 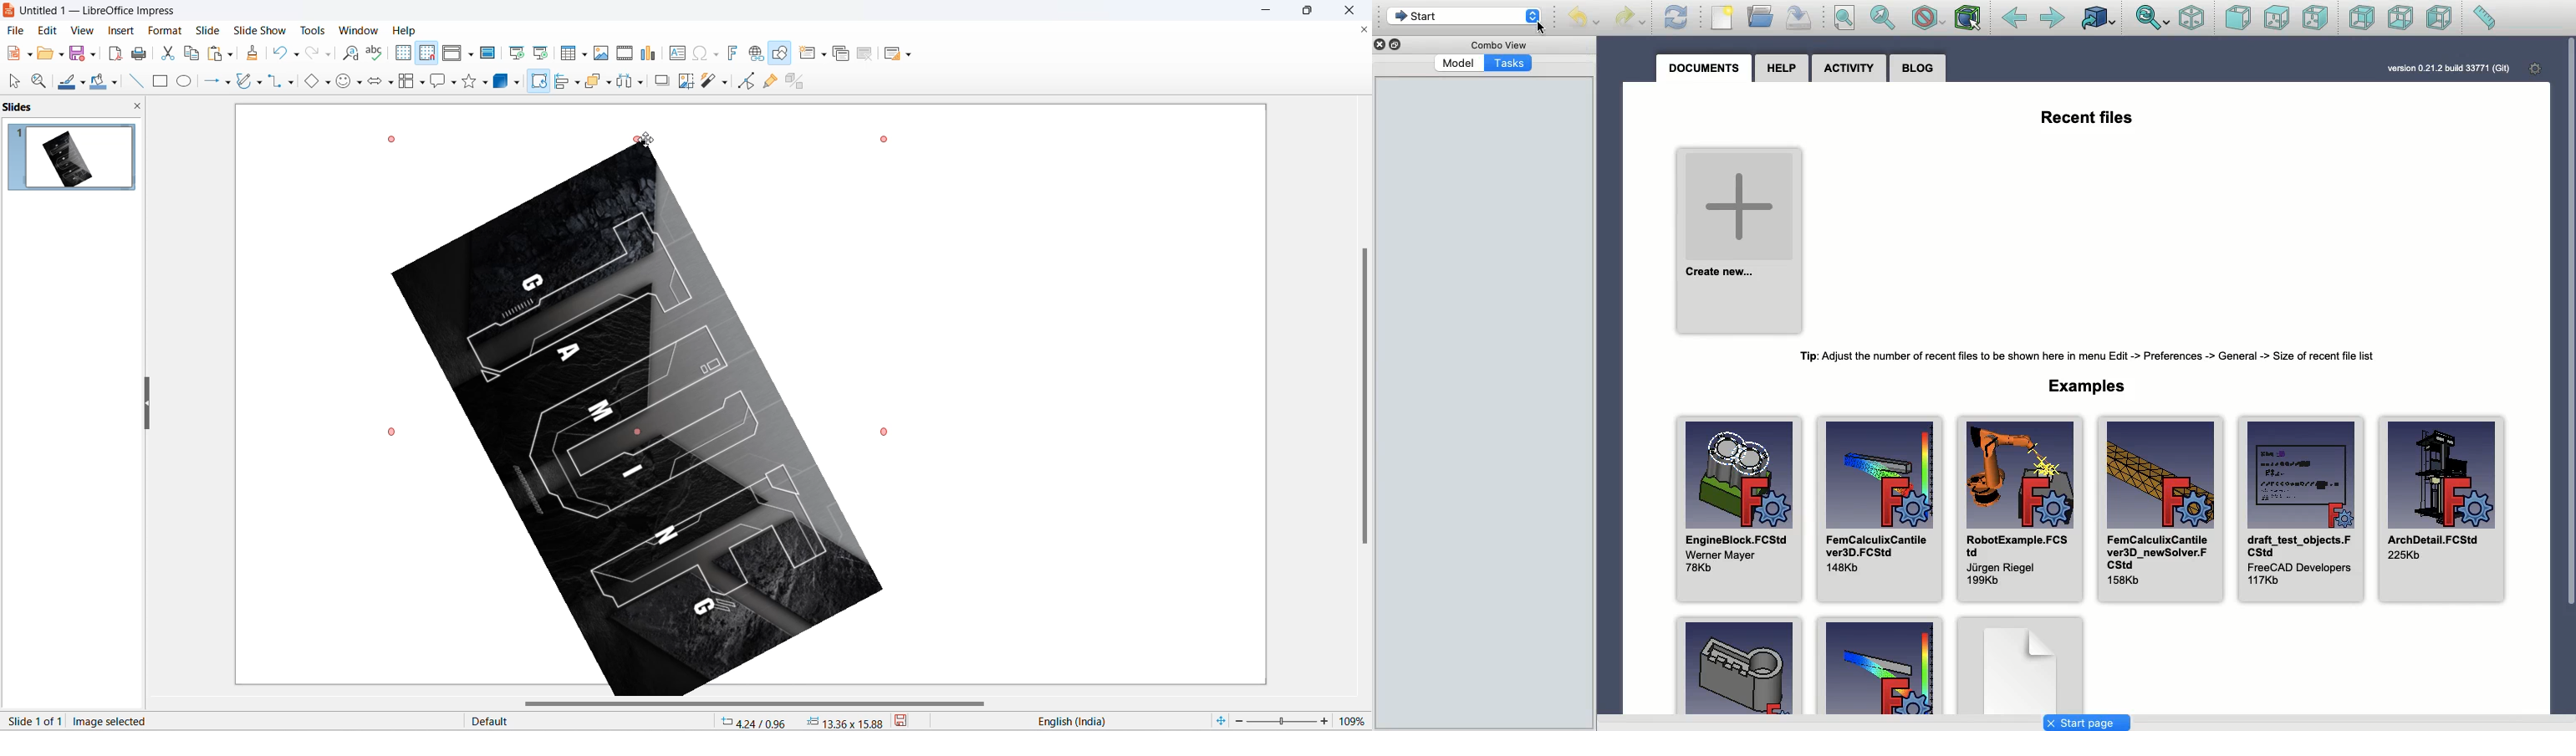 What do you see at coordinates (361, 30) in the screenshot?
I see `window` at bounding box center [361, 30].